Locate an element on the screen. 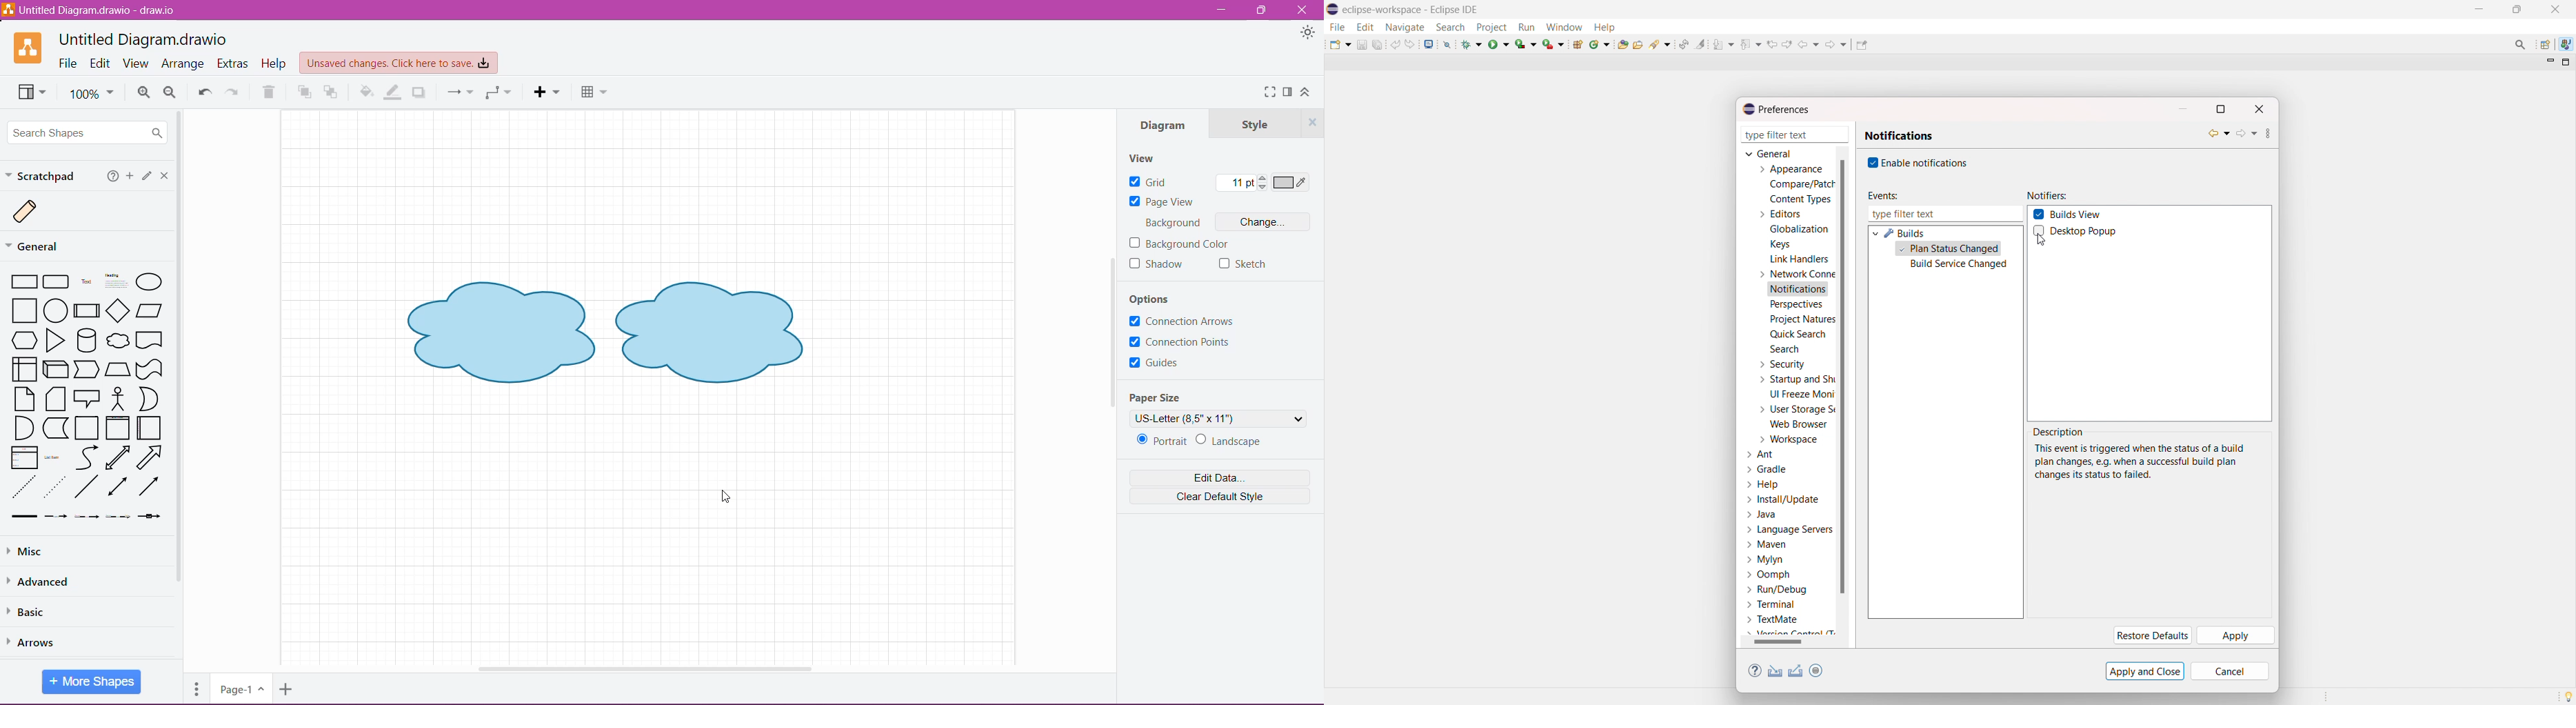  Basic is located at coordinates (33, 613).